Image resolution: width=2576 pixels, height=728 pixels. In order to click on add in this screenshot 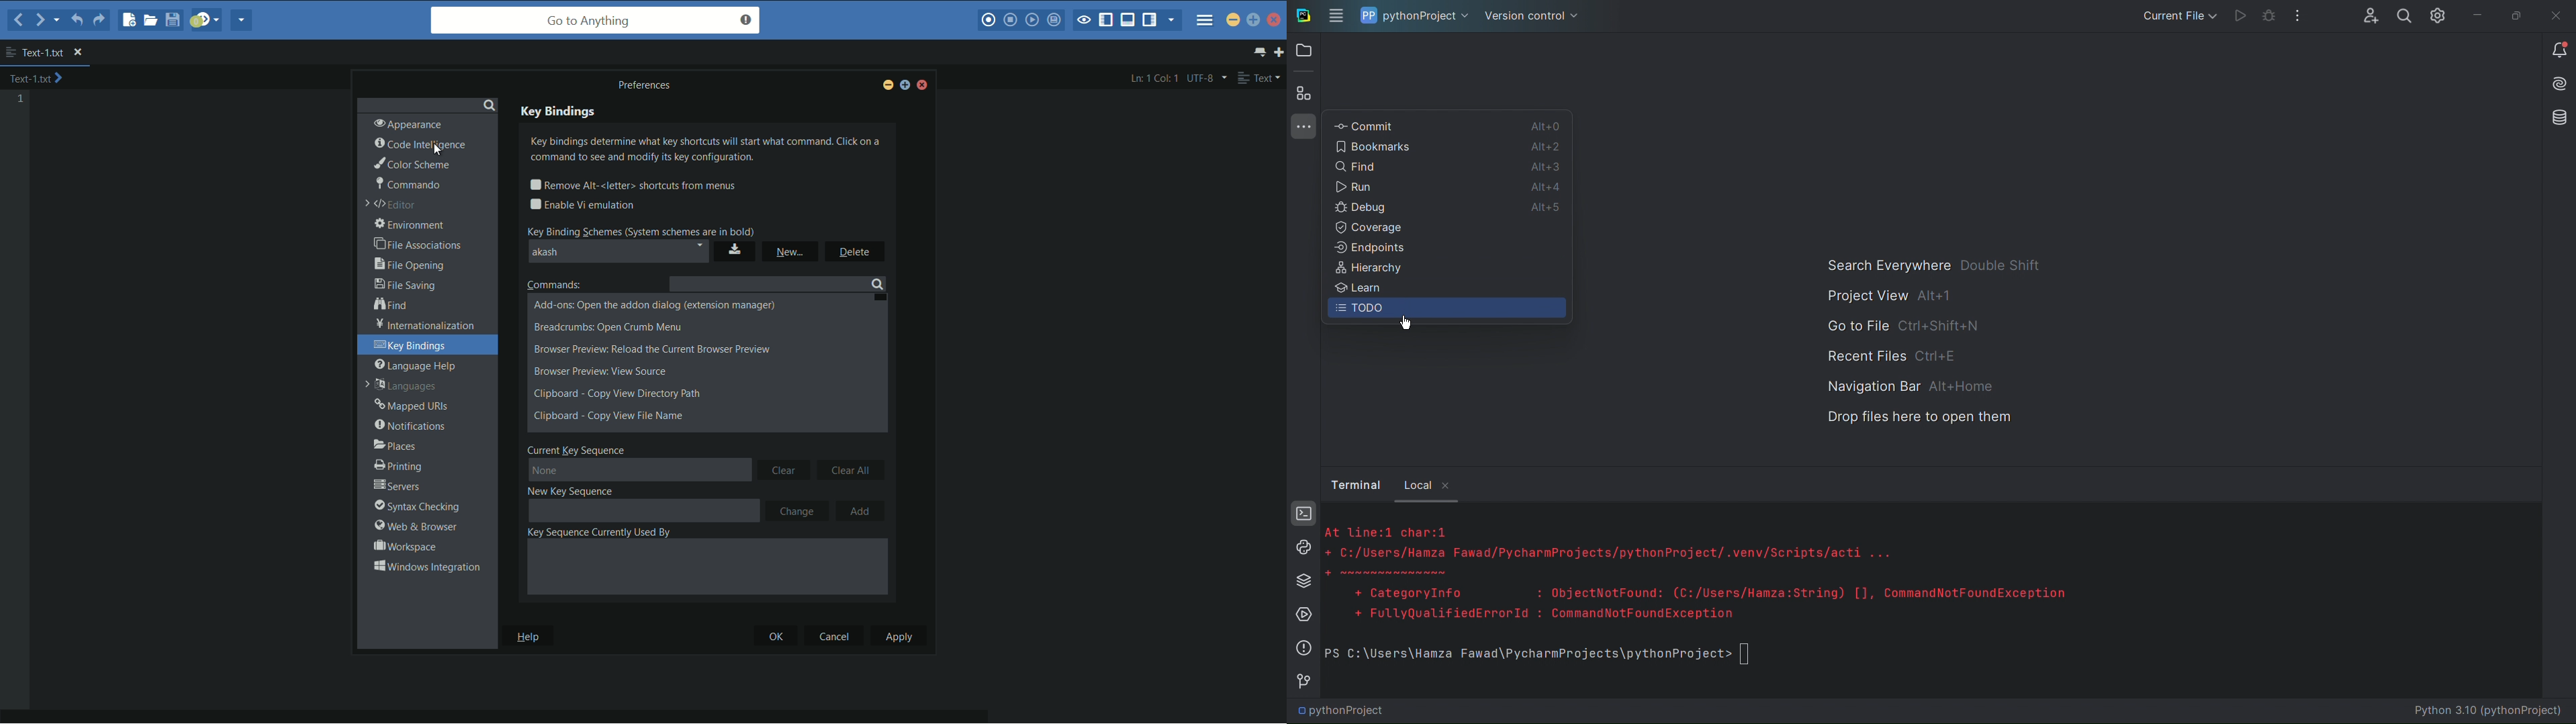, I will do `click(863, 511)`.